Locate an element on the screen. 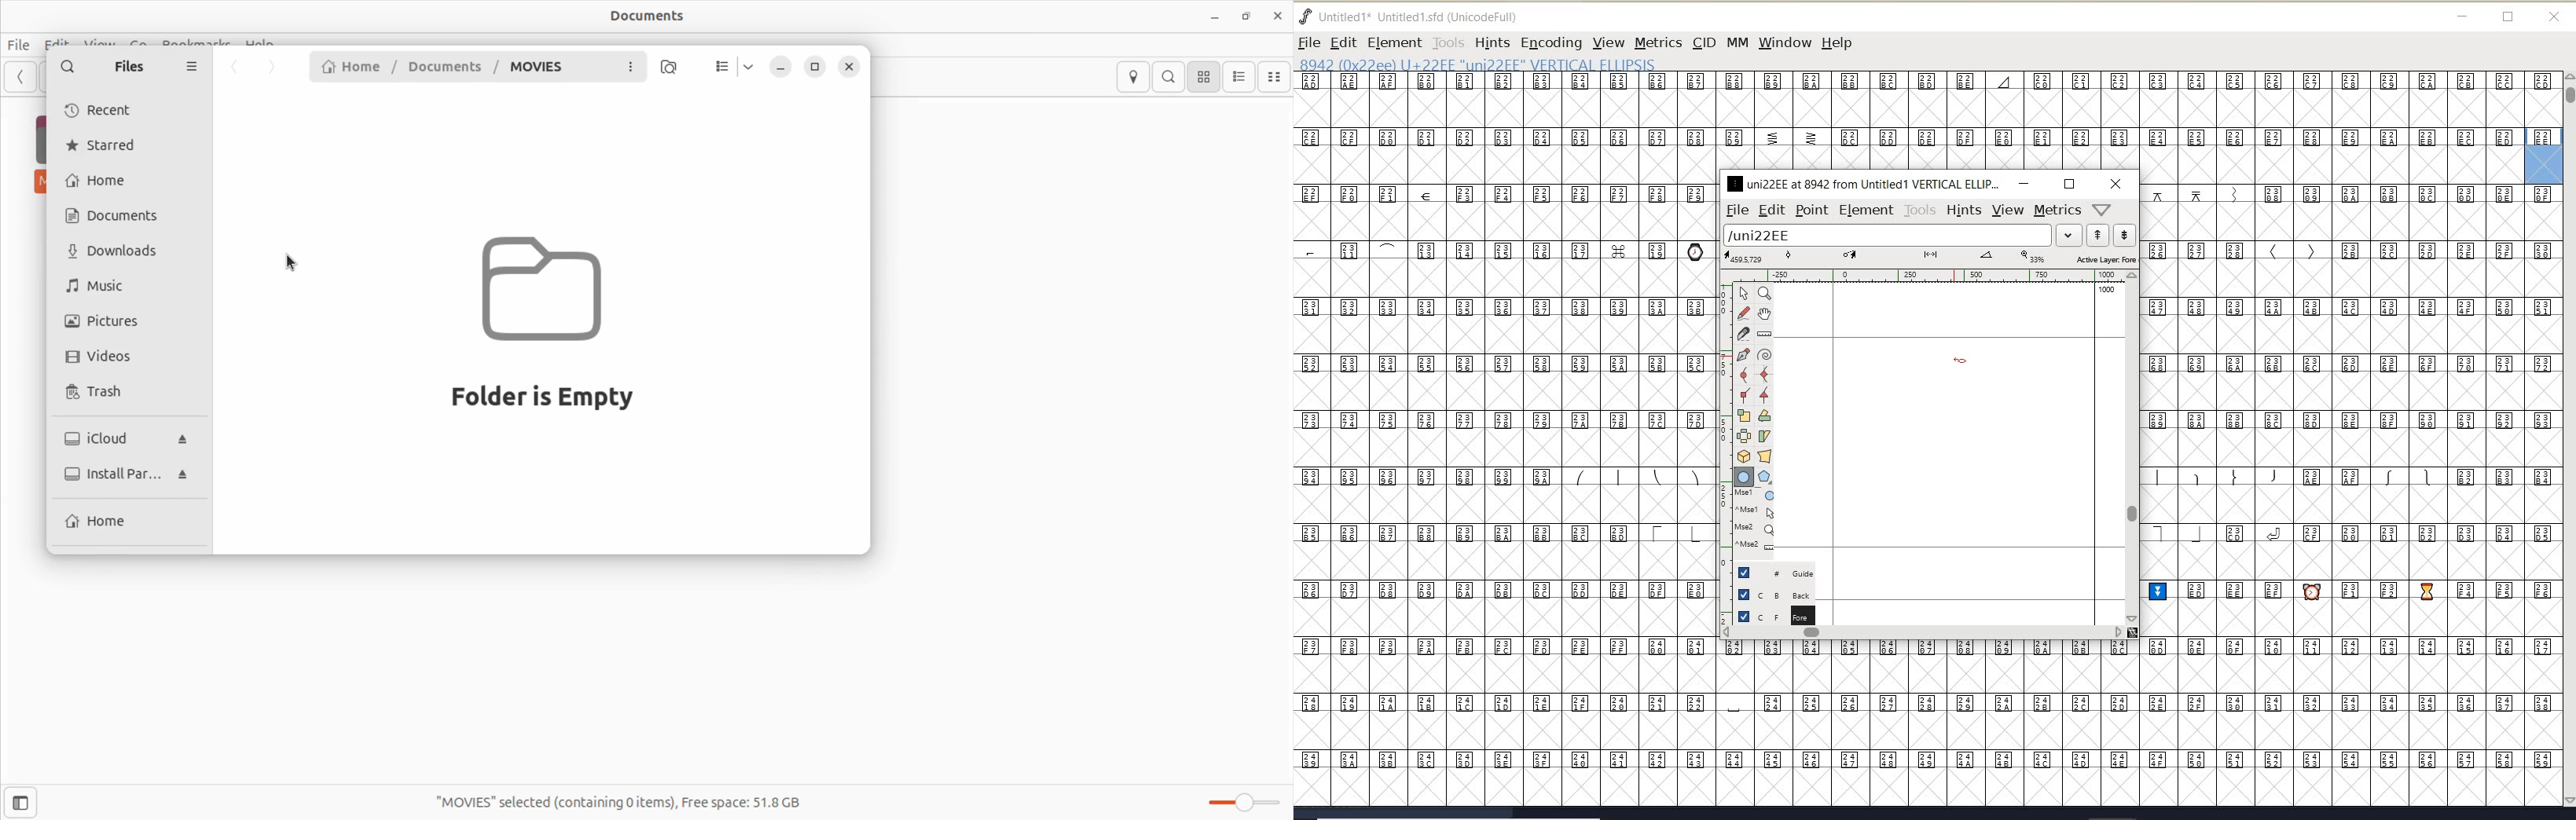  EDIT is located at coordinates (1343, 42).